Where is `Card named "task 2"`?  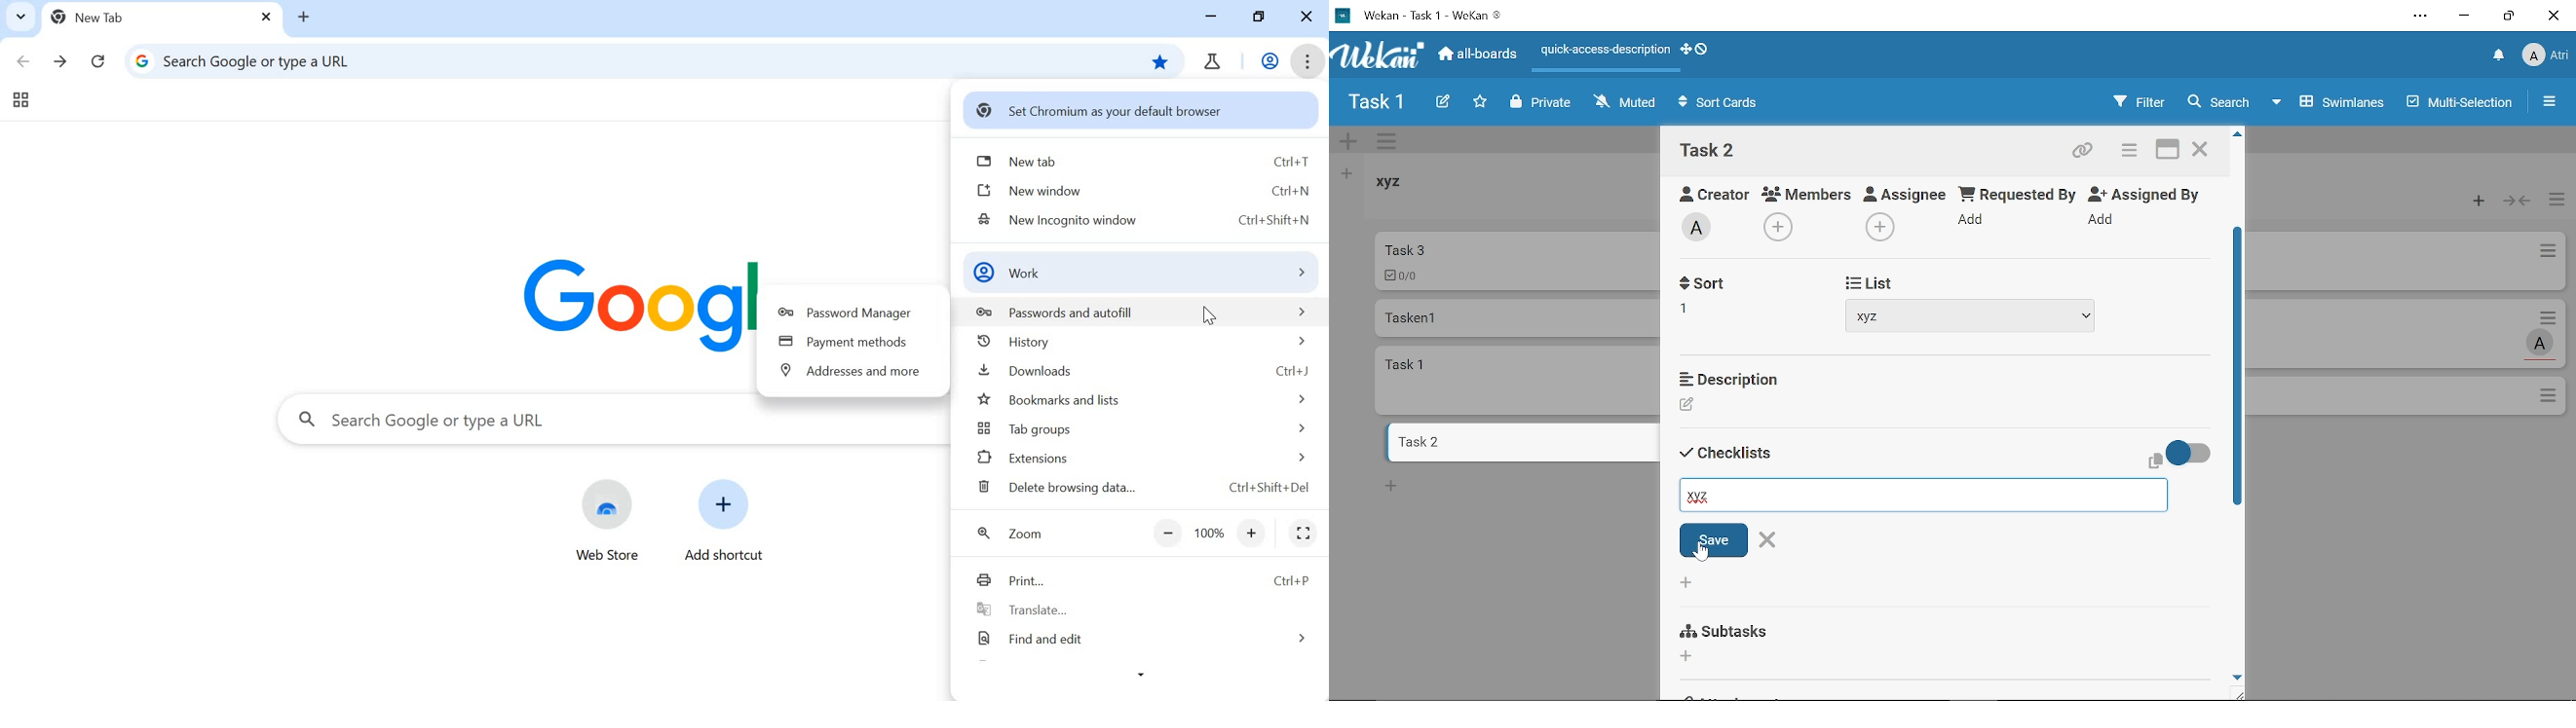 Card named "task 2" is located at coordinates (1520, 442).